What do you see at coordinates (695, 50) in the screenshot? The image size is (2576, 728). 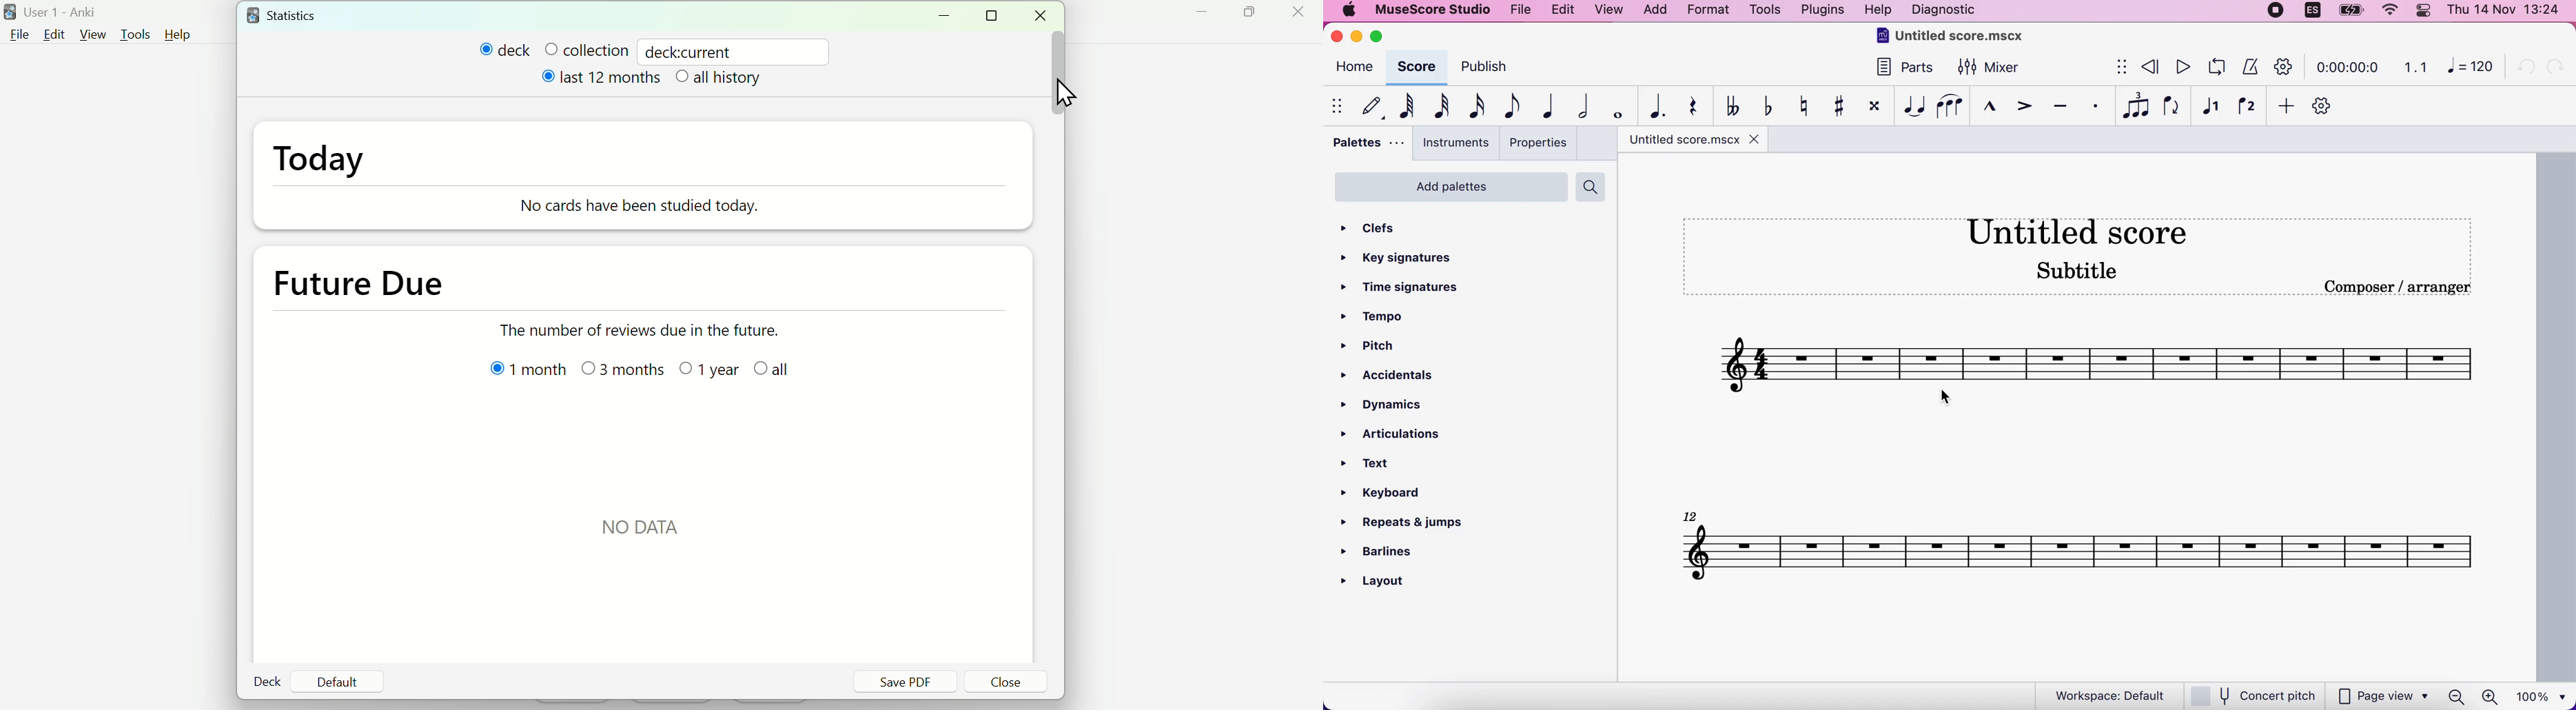 I see `decj"current` at bounding box center [695, 50].